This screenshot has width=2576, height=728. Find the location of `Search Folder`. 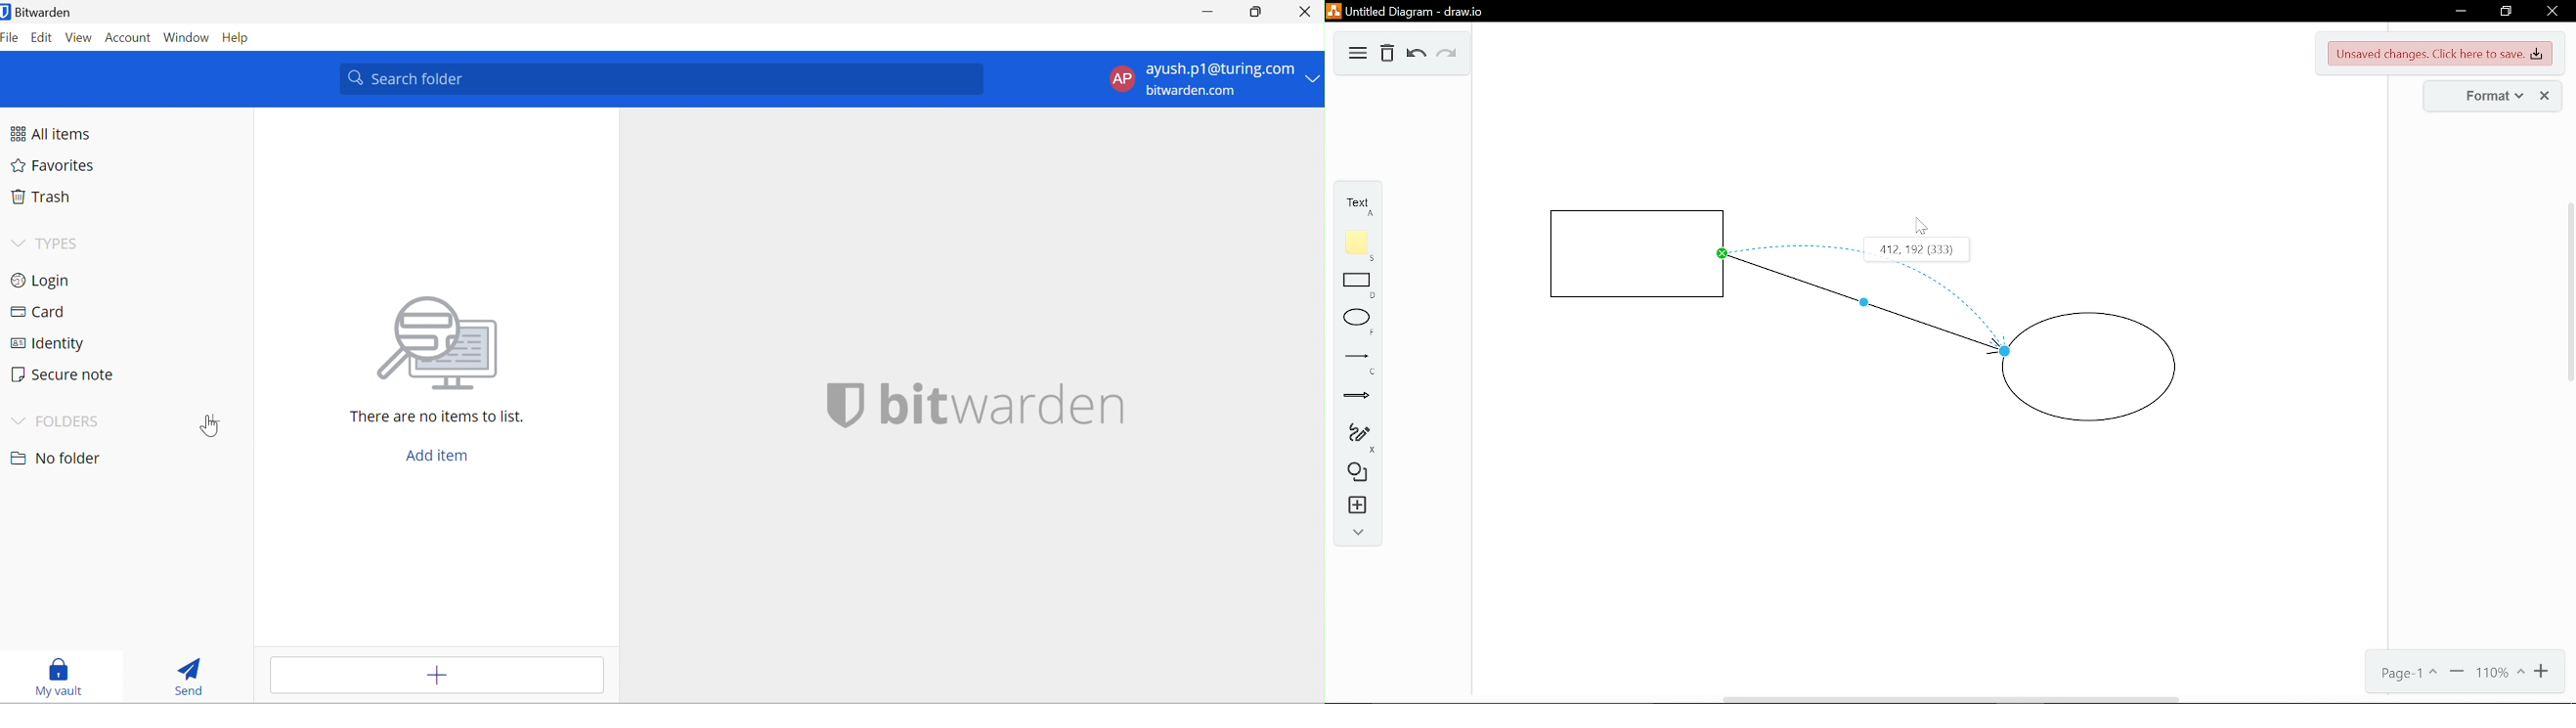

Search Folder is located at coordinates (661, 79).